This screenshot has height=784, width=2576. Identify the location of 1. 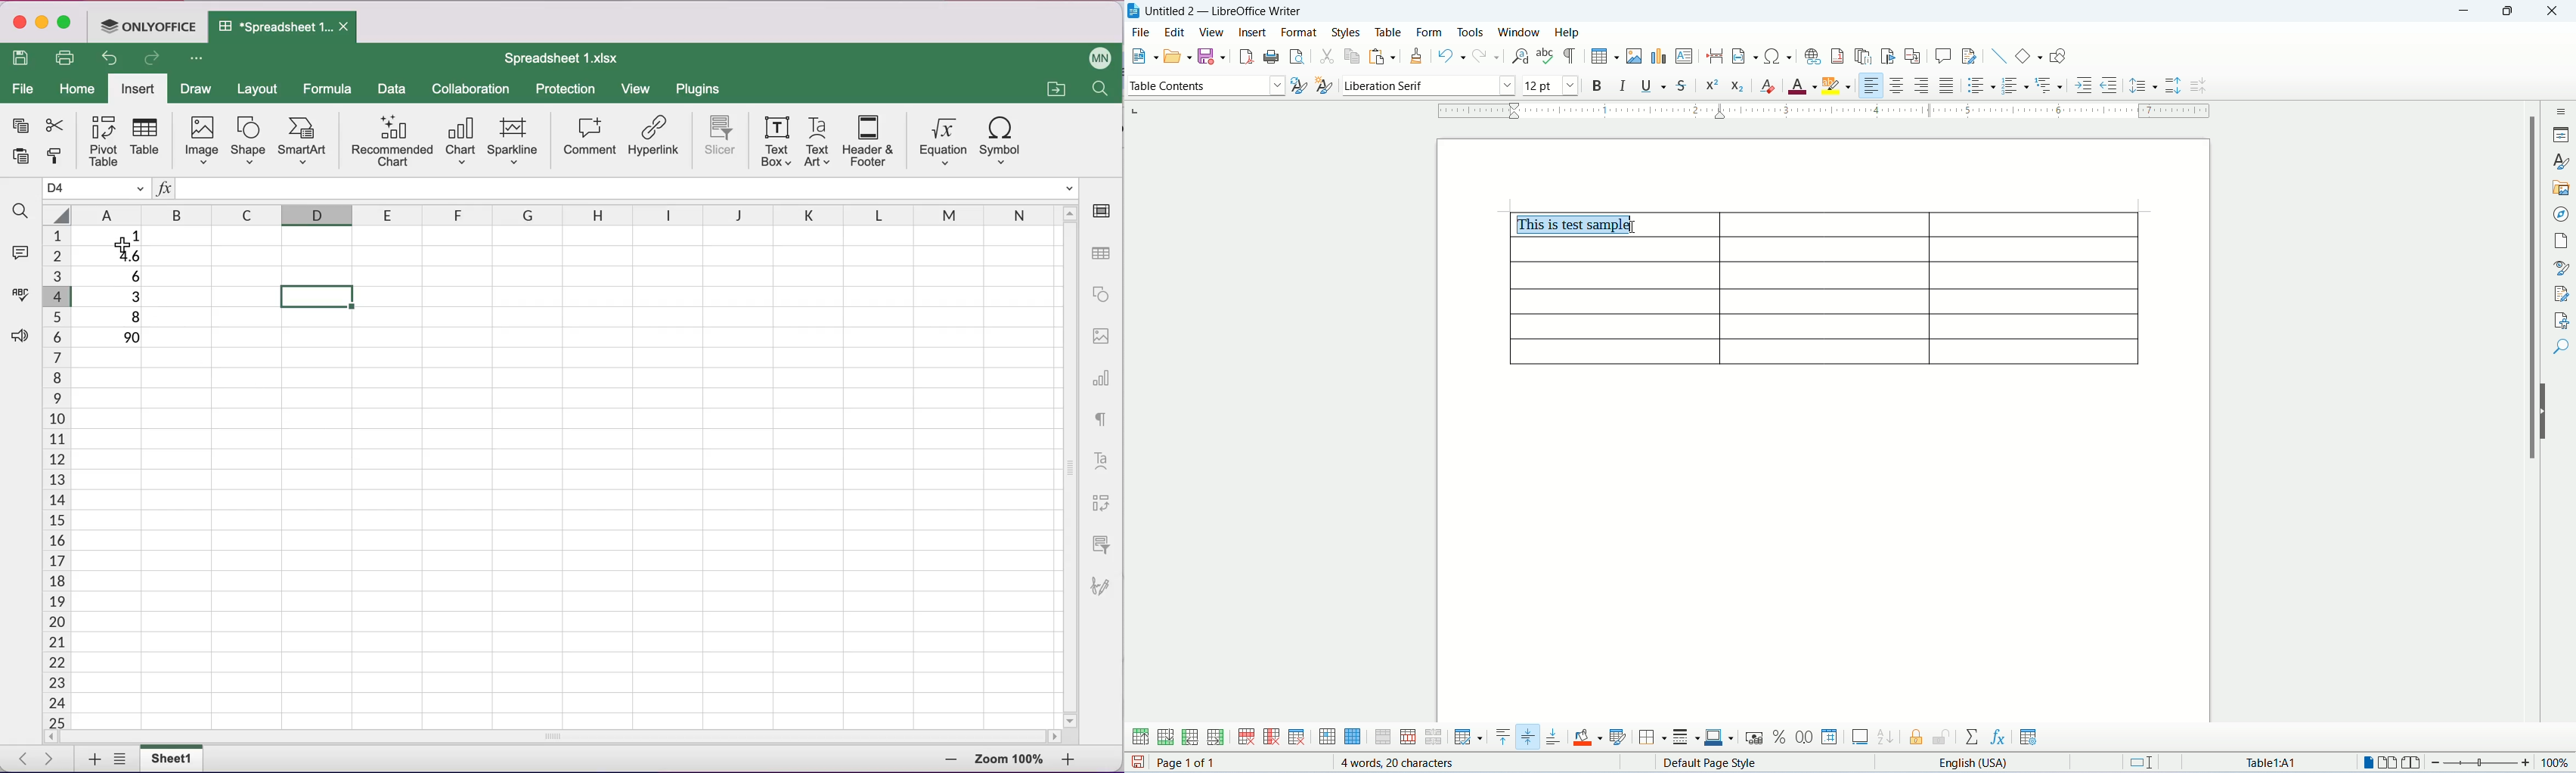
(108, 235).